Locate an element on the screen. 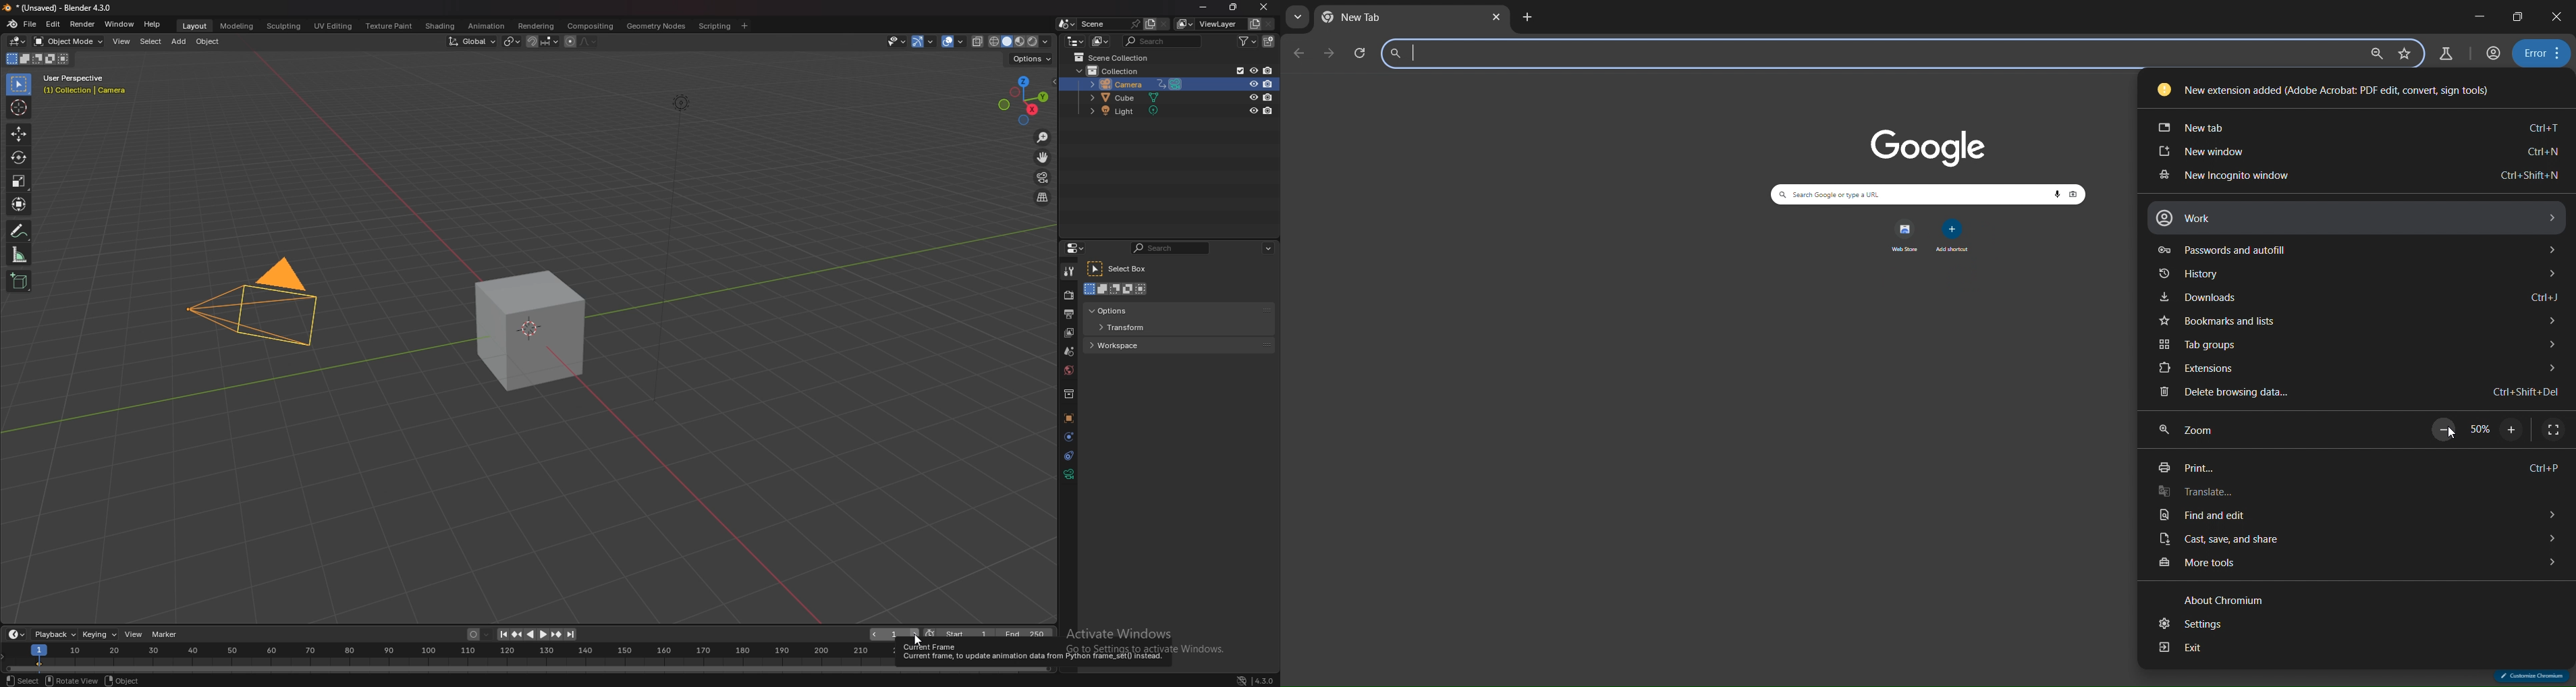  view is located at coordinates (121, 41).